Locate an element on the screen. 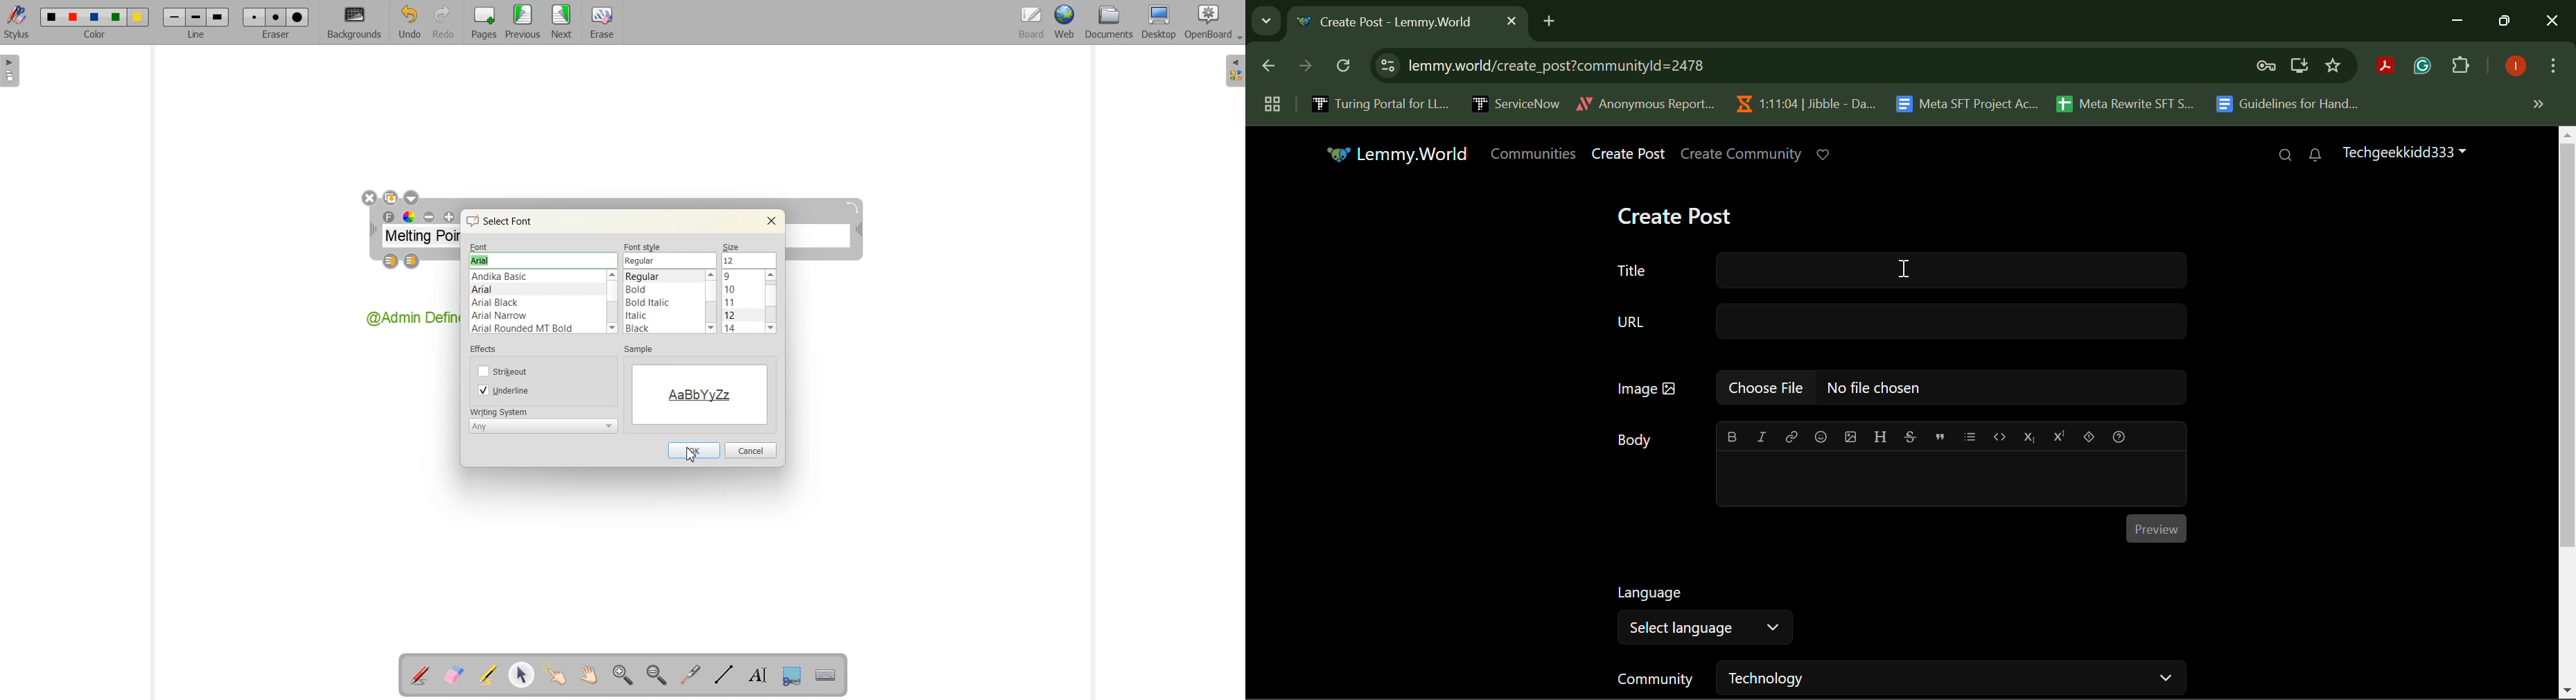 This screenshot has height=700, width=2576. italic is located at coordinates (1761, 435).